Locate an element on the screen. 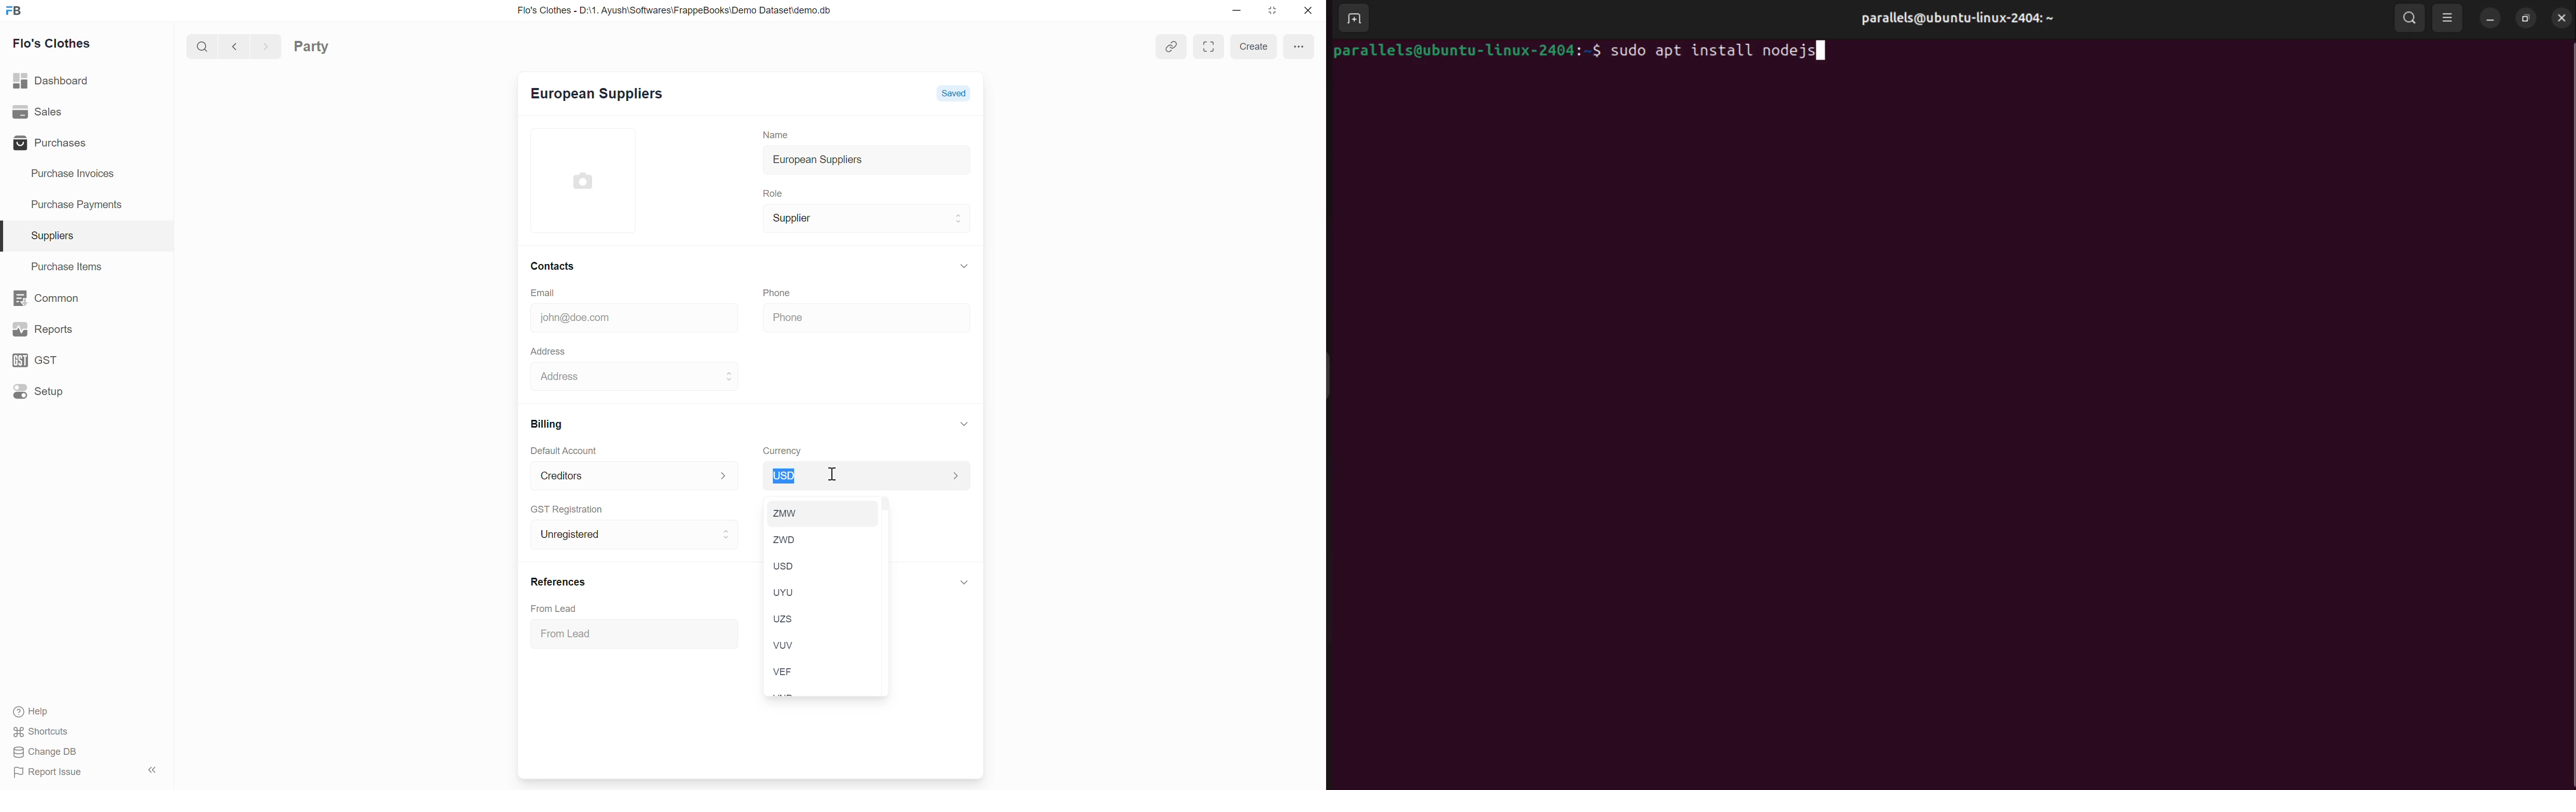 The image size is (2576, 812). Help is located at coordinates (28, 708).